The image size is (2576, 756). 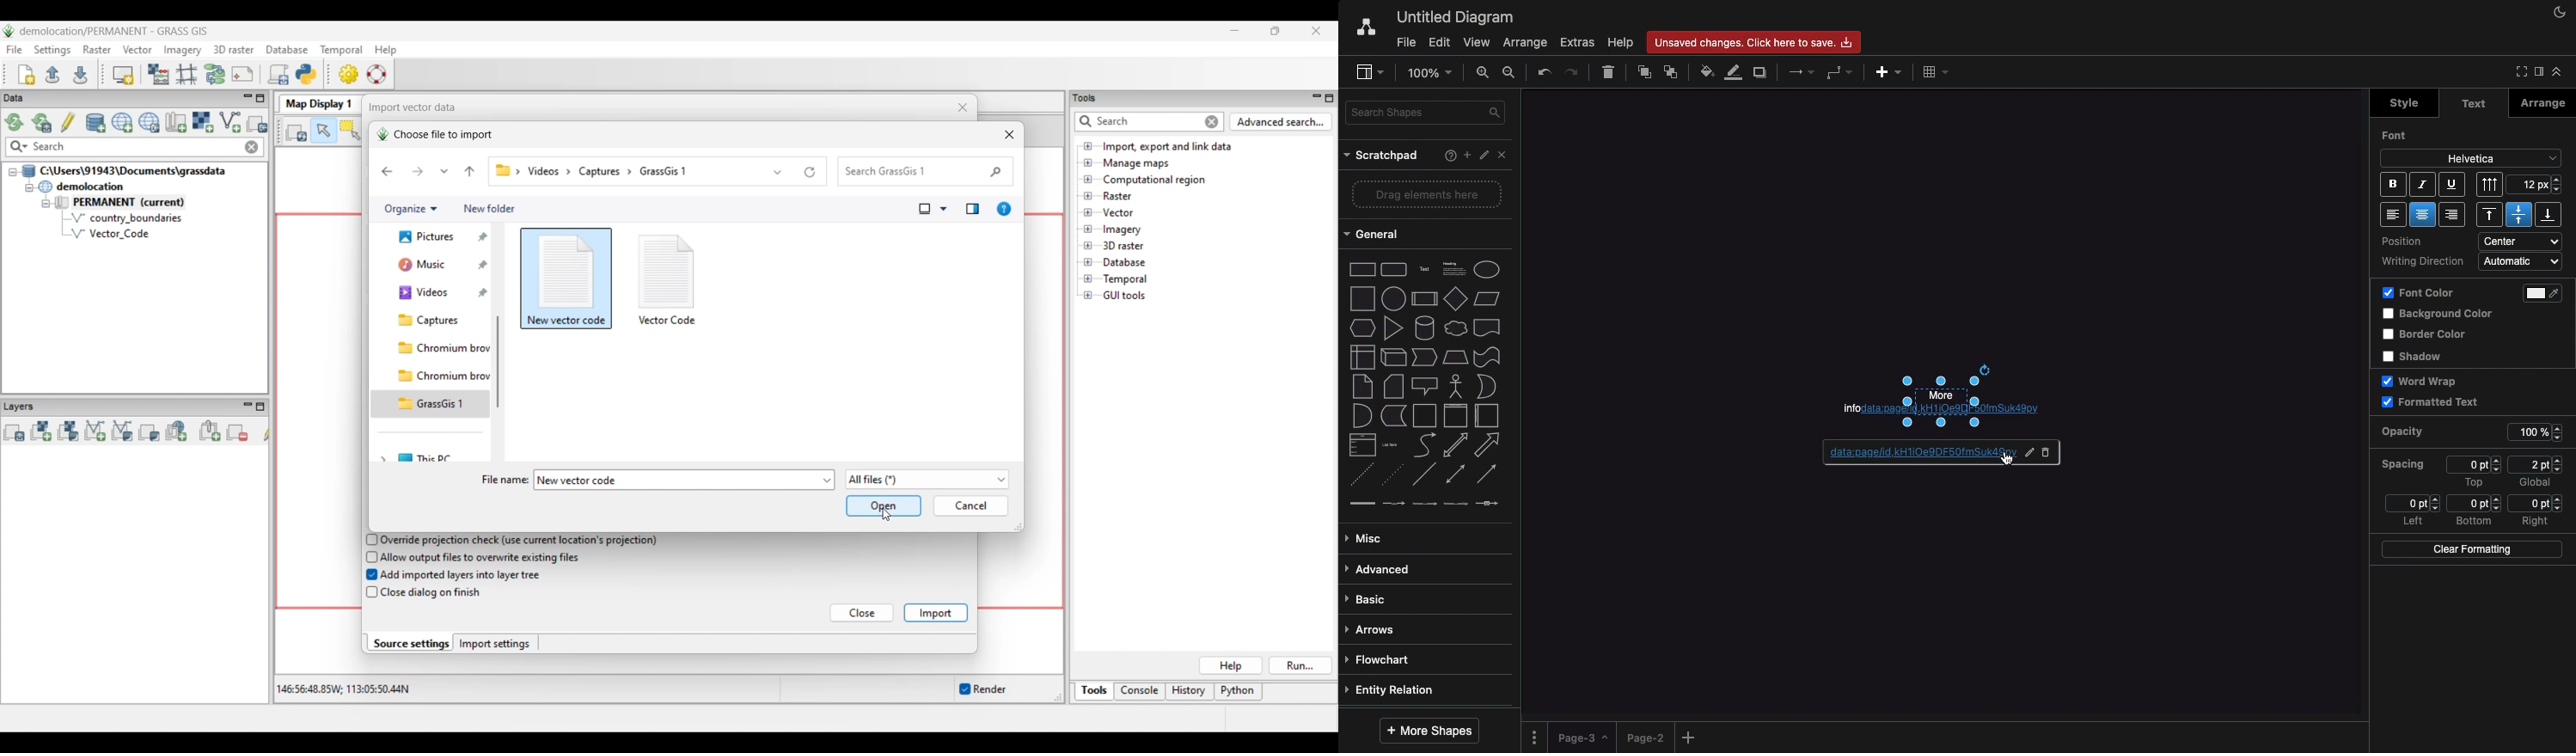 What do you see at coordinates (2425, 214) in the screenshot?
I see `Center aligned` at bounding box center [2425, 214].